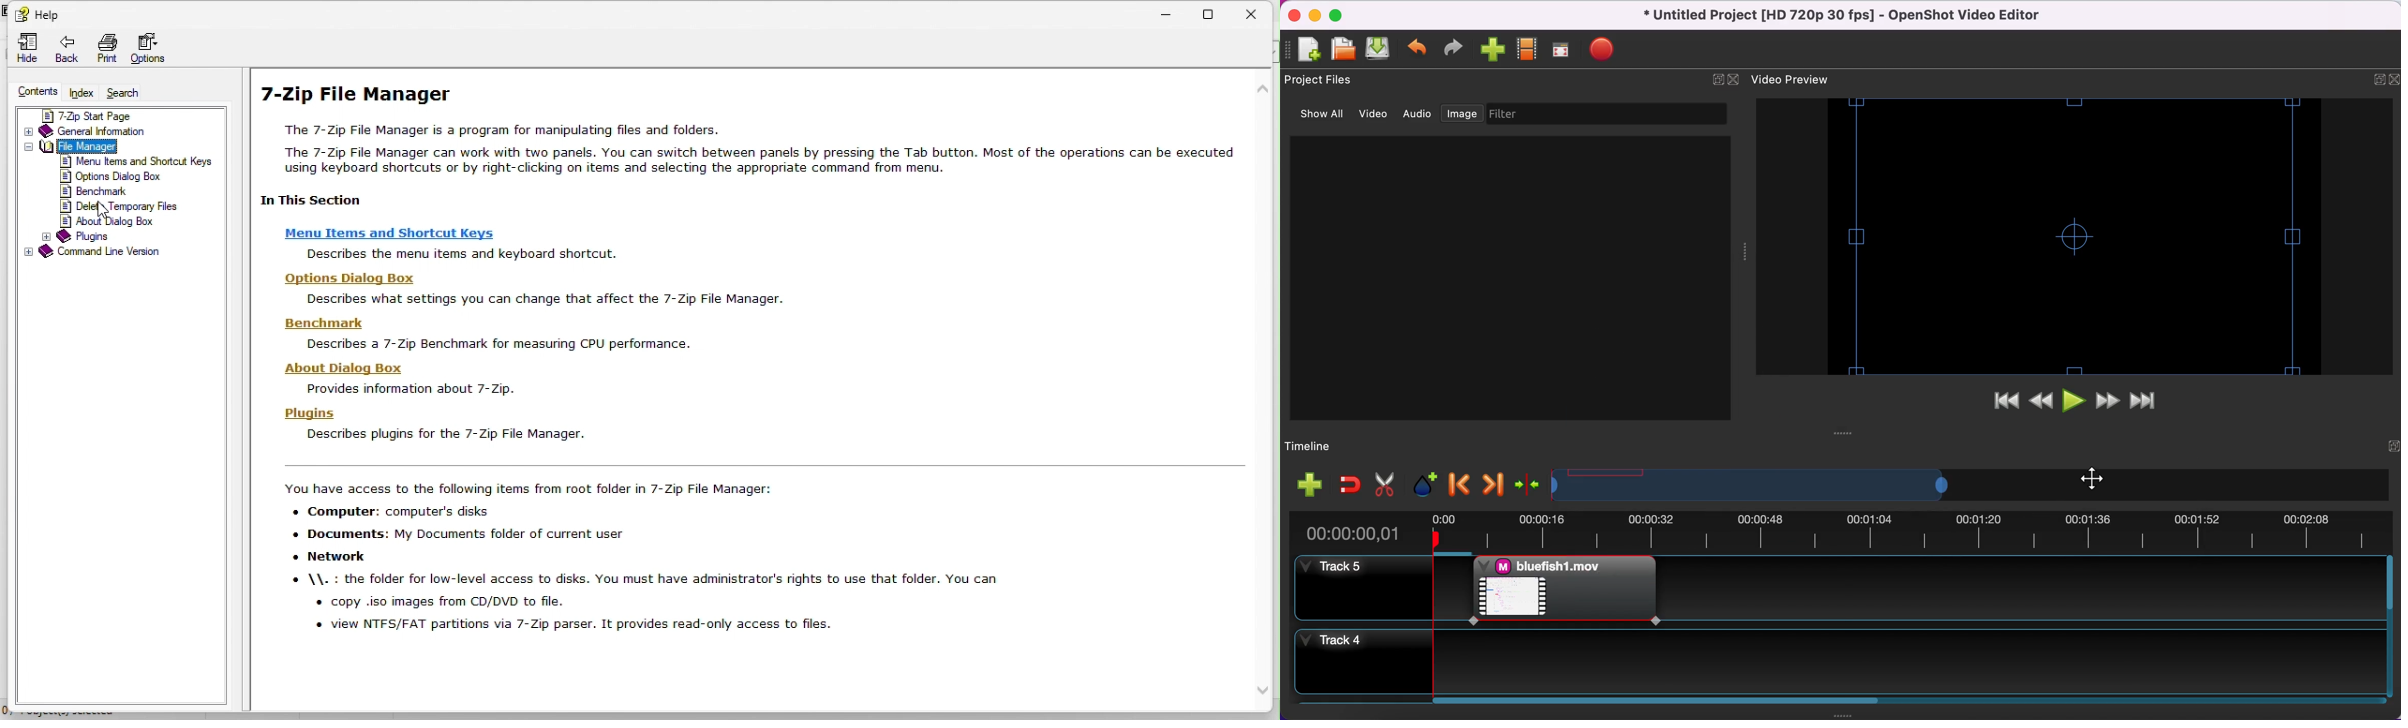  Describe the element at coordinates (2109, 401) in the screenshot. I see `fast forward` at that location.